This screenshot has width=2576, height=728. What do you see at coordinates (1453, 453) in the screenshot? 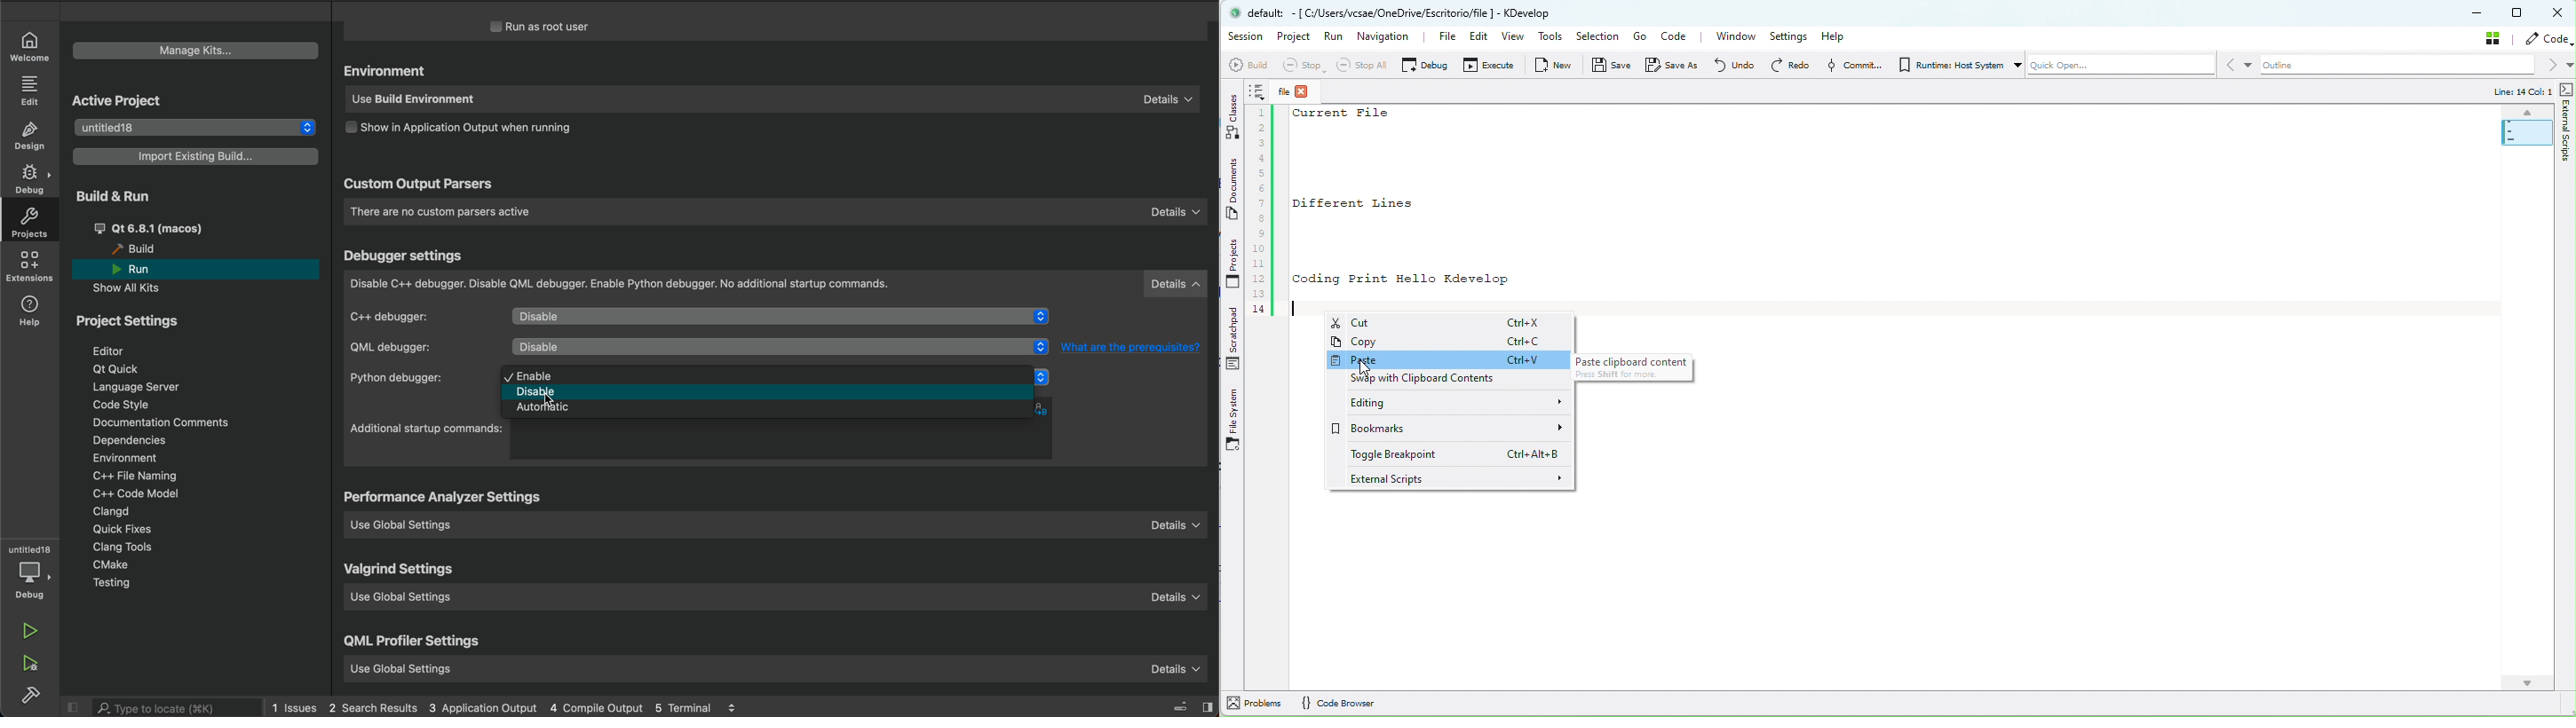
I see `Toggle Breakpoint Ctrl+Alt+B` at bounding box center [1453, 453].